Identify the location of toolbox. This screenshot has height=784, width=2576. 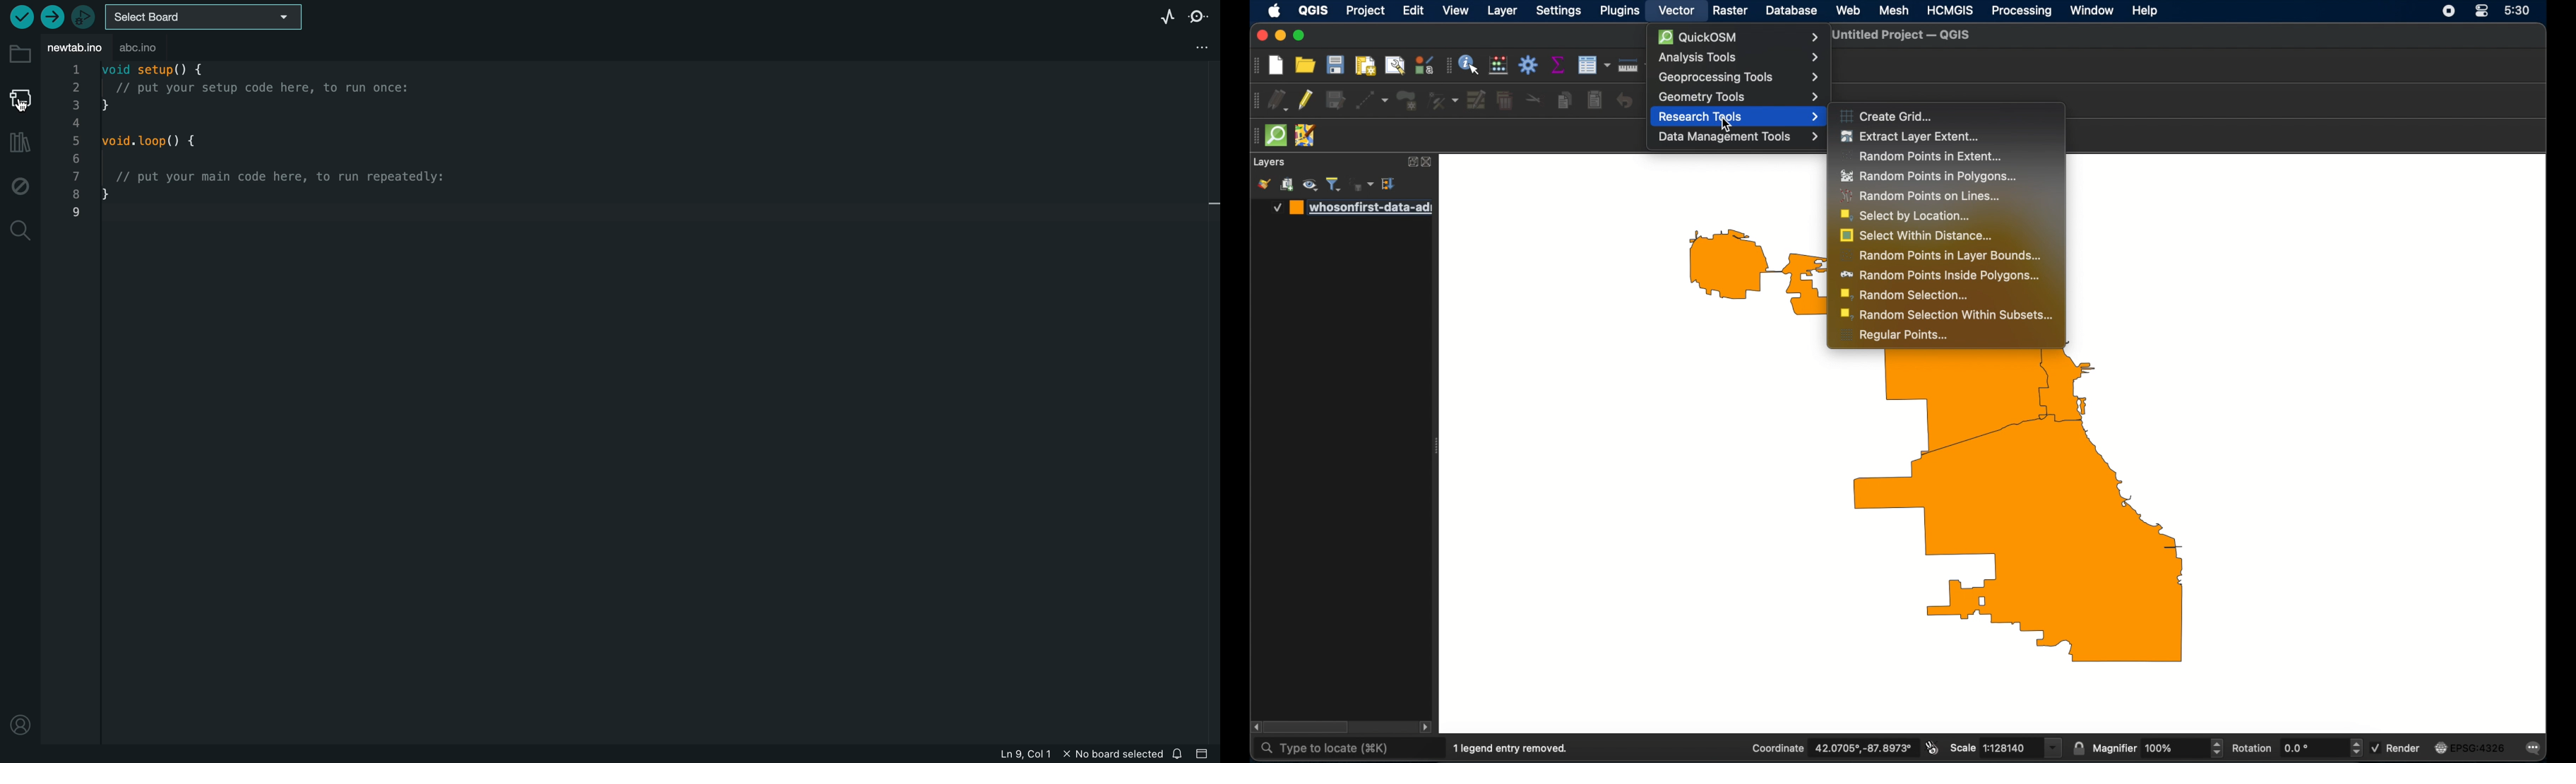
(1529, 65).